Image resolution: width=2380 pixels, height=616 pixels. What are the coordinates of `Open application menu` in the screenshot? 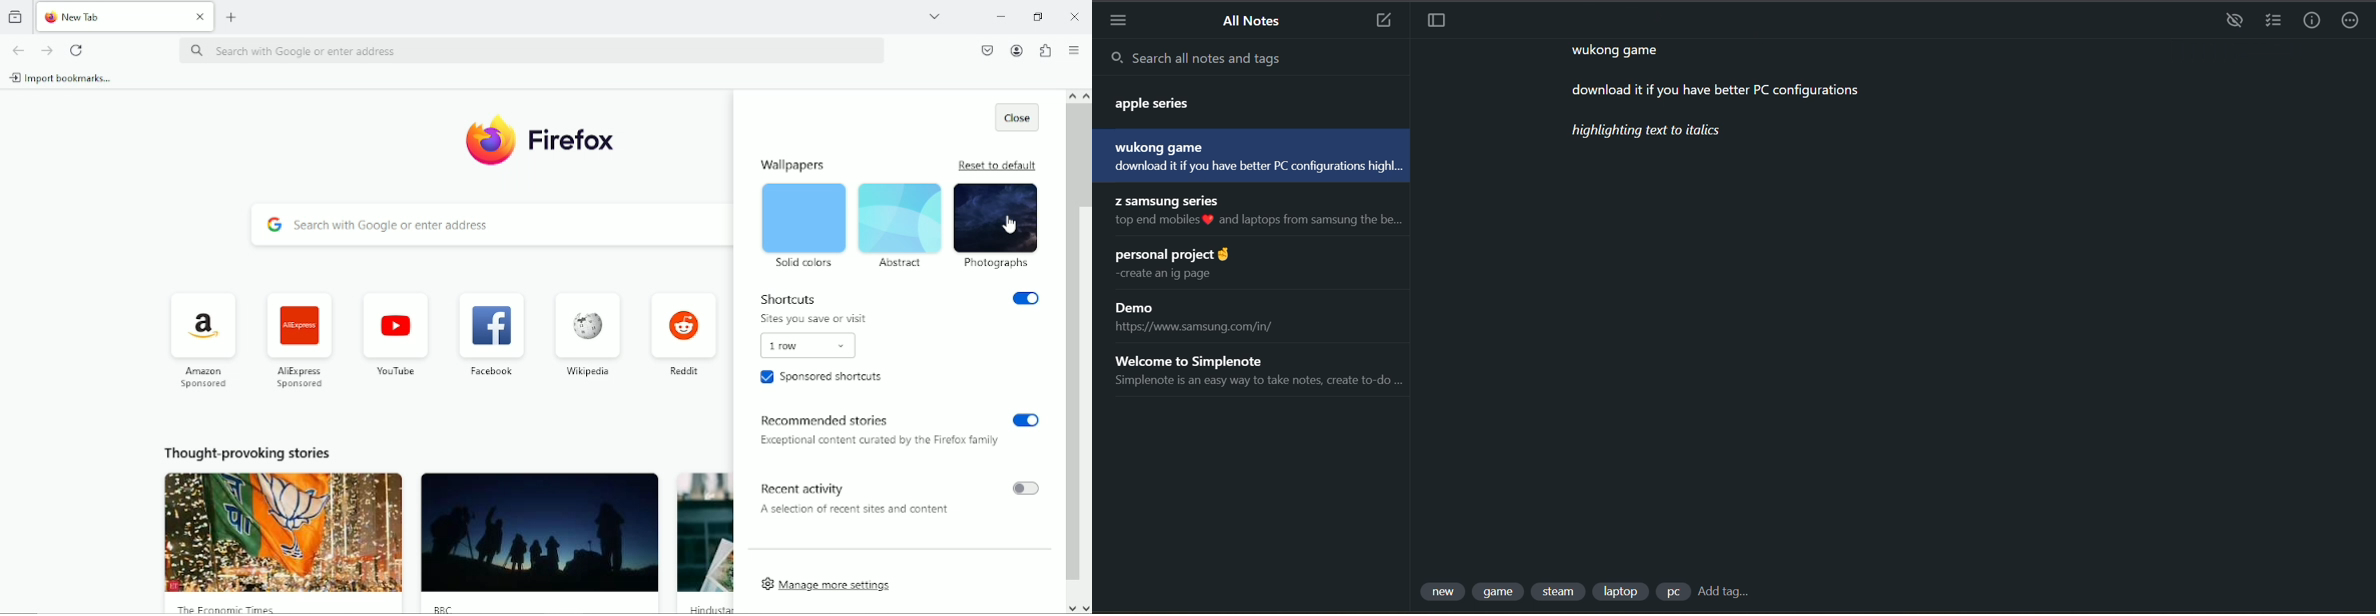 It's located at (1075, 49).